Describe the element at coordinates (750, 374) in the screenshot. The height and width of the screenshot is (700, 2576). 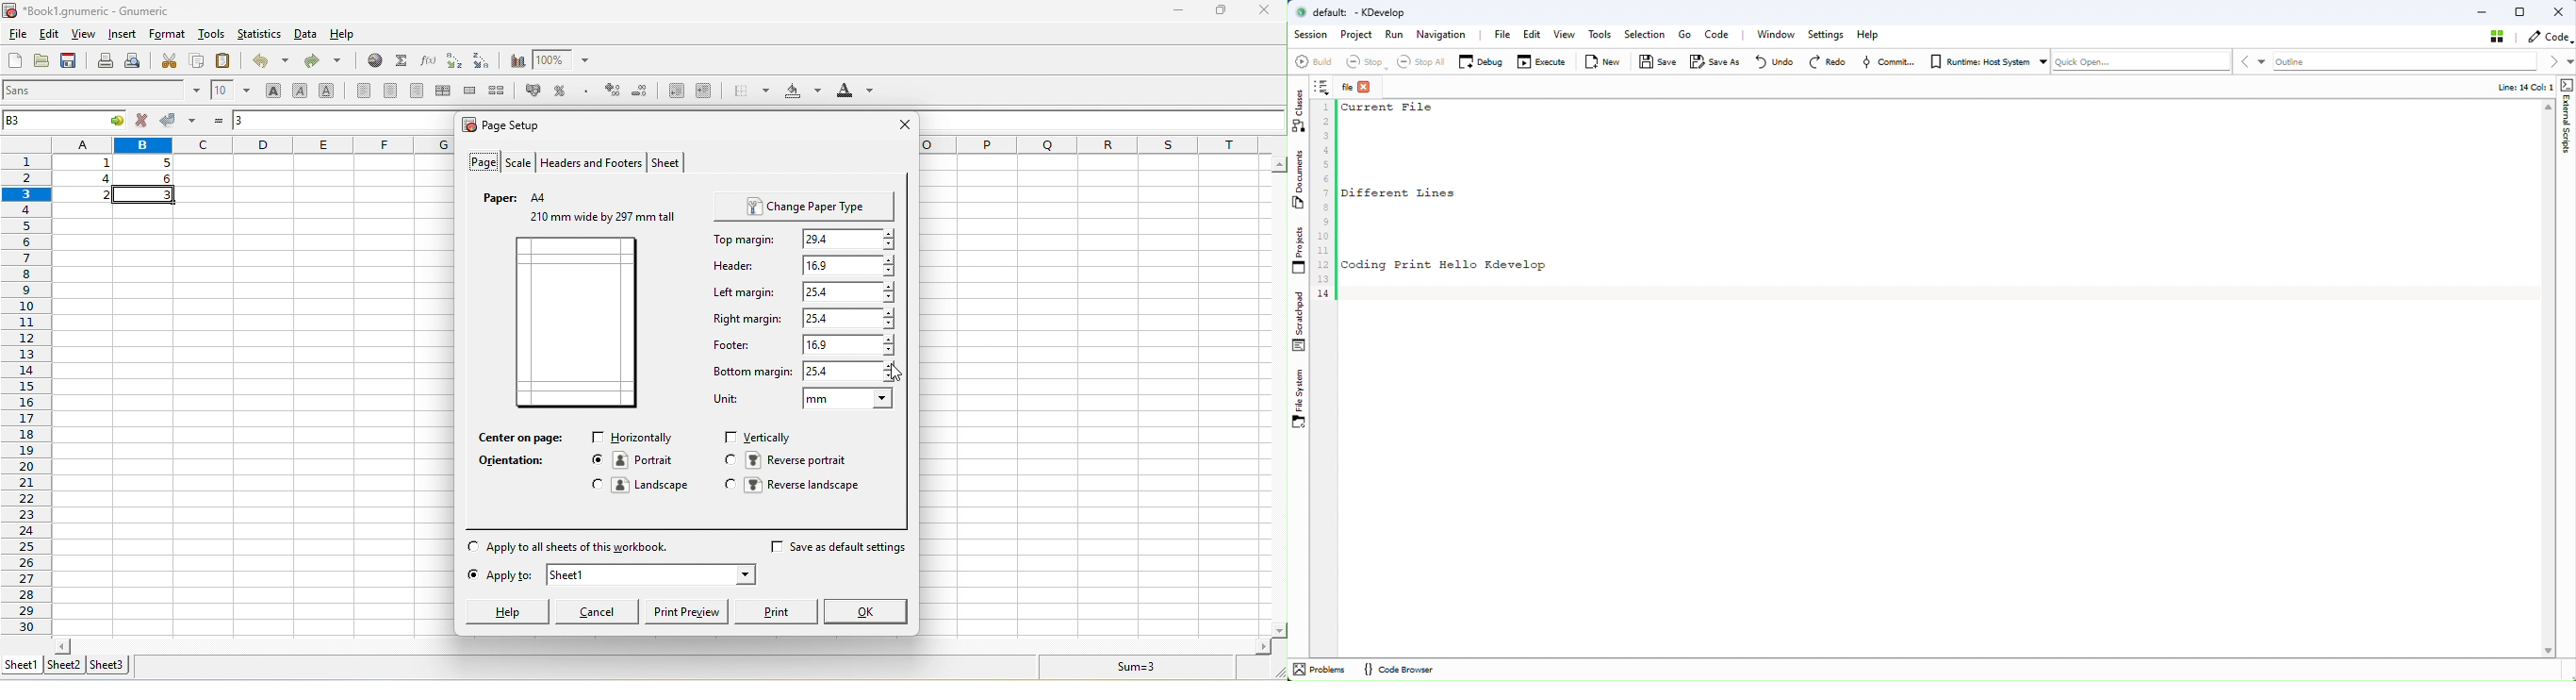
I see `bottom mergine` at that location.